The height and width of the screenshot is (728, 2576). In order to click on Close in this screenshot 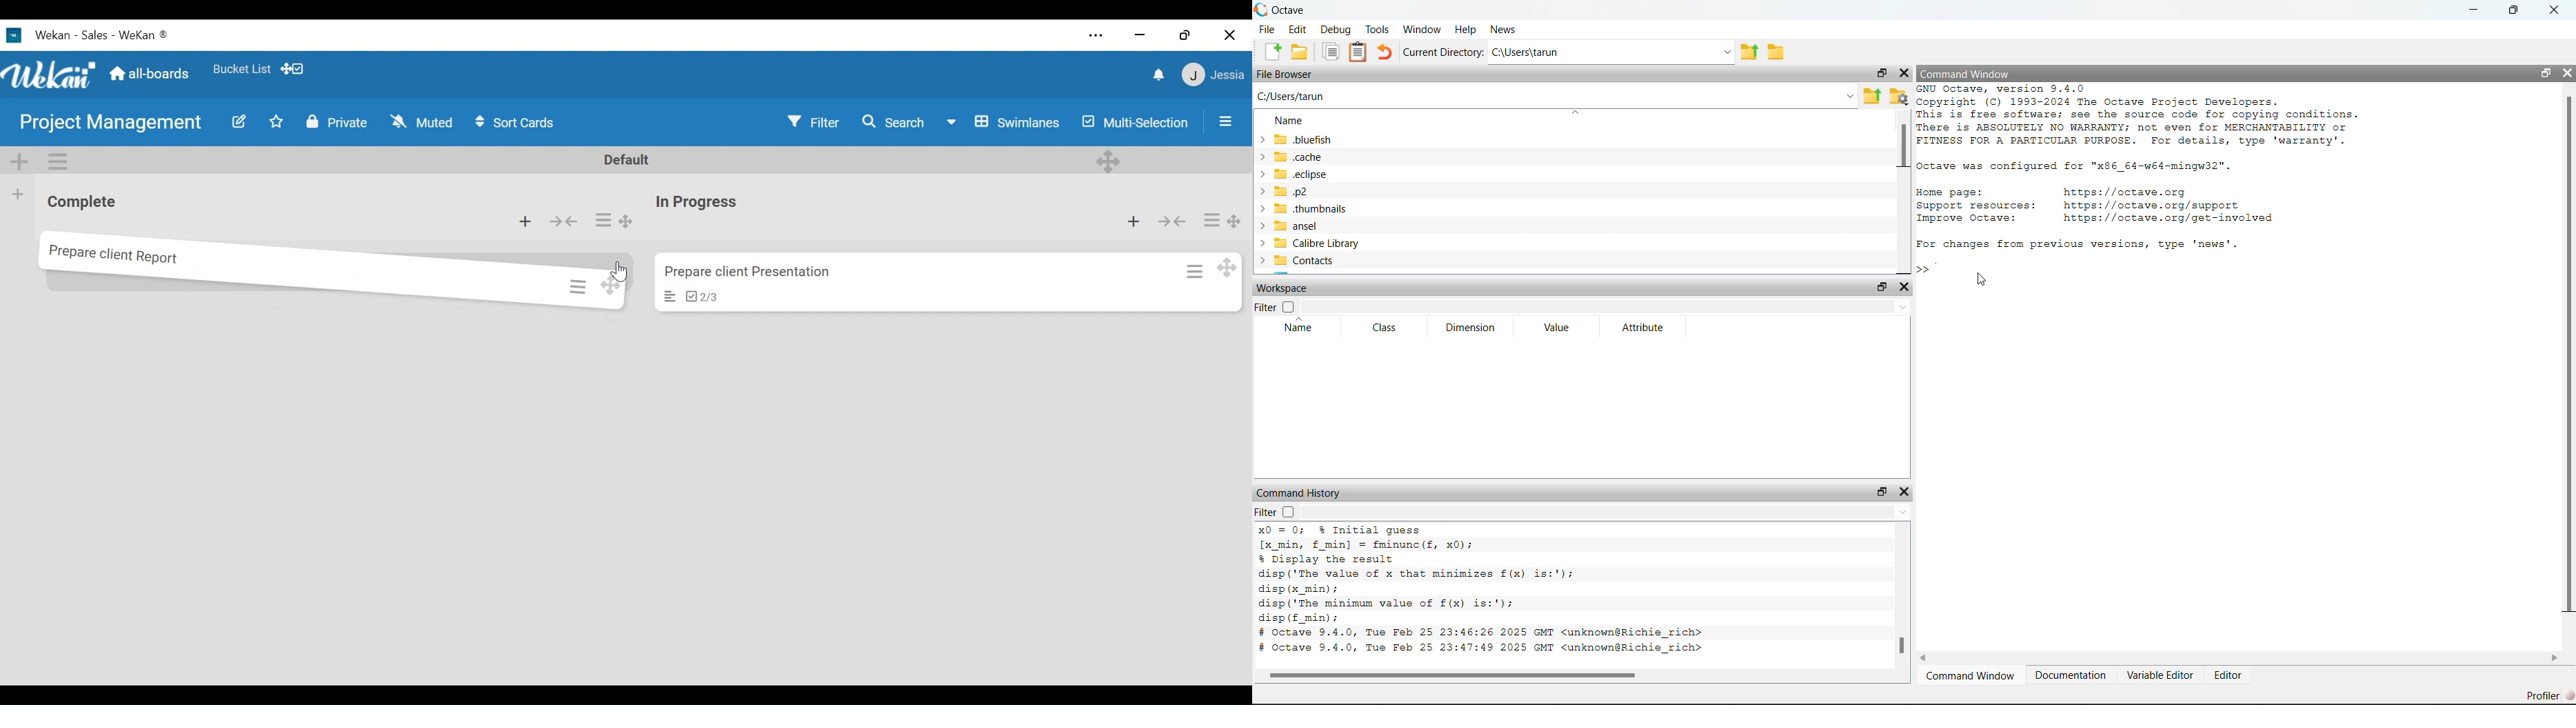, I will do `click(2553, 12)`.